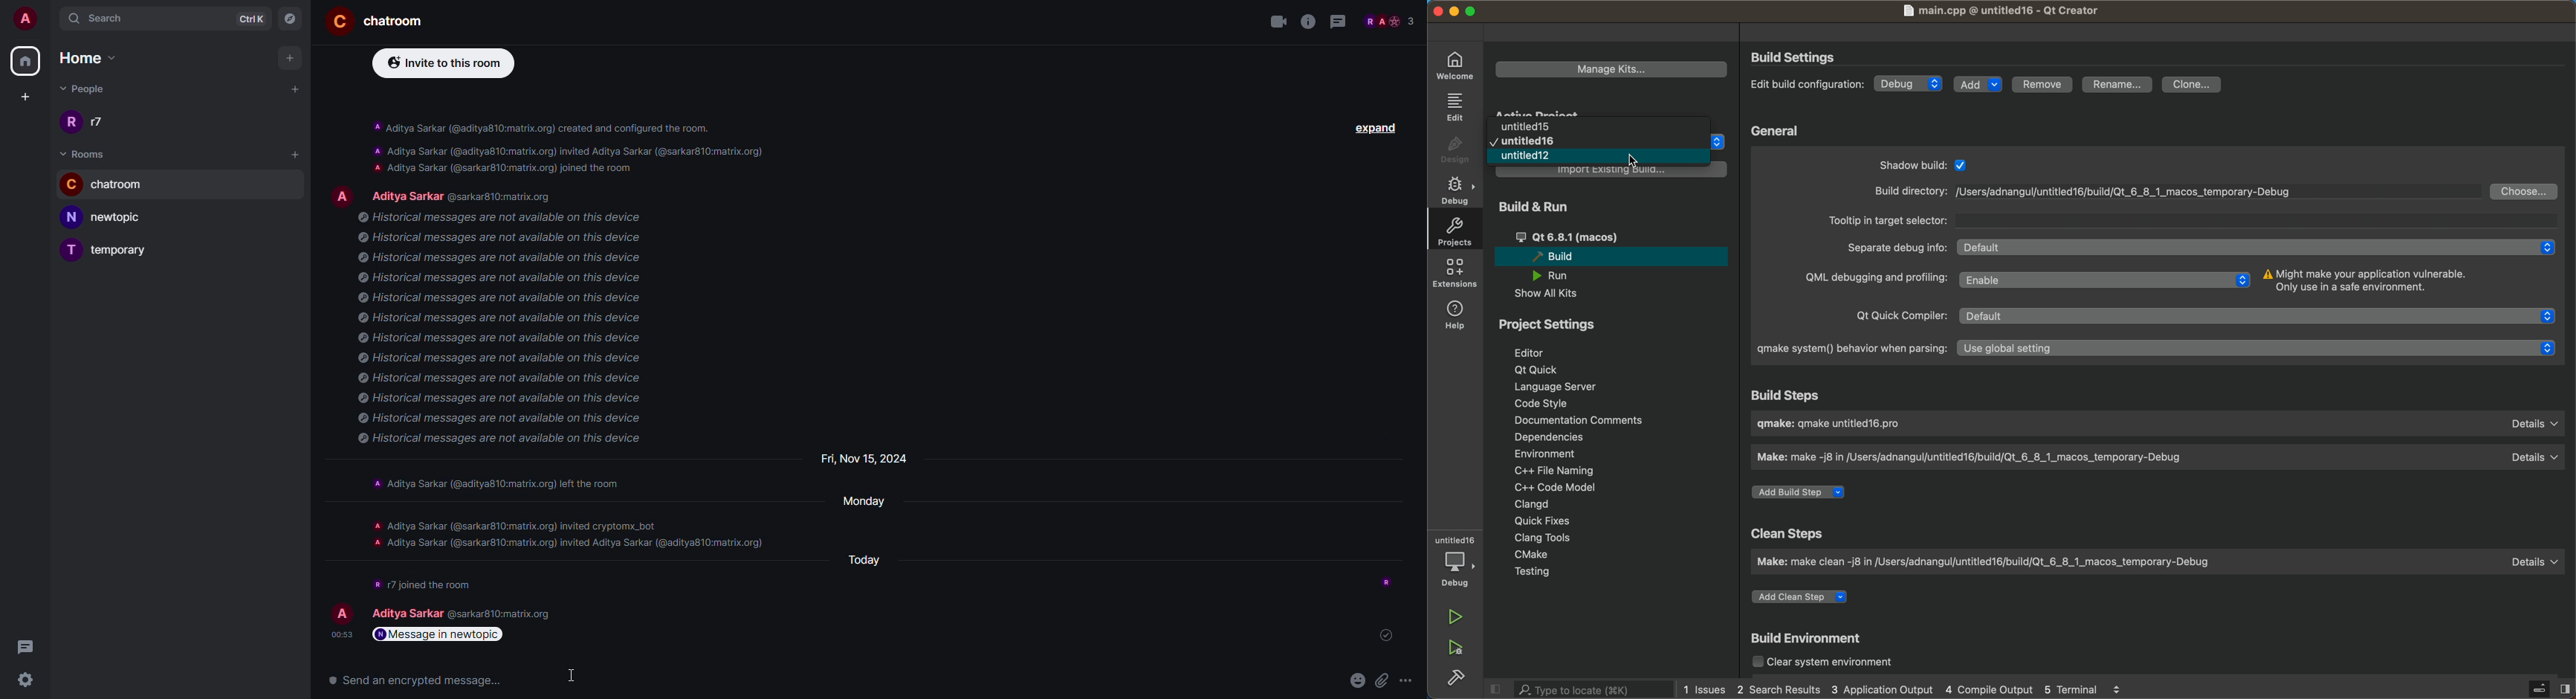  Describe the element at coordinates (863, 553) in the screenshot. I see `Today` at that location.